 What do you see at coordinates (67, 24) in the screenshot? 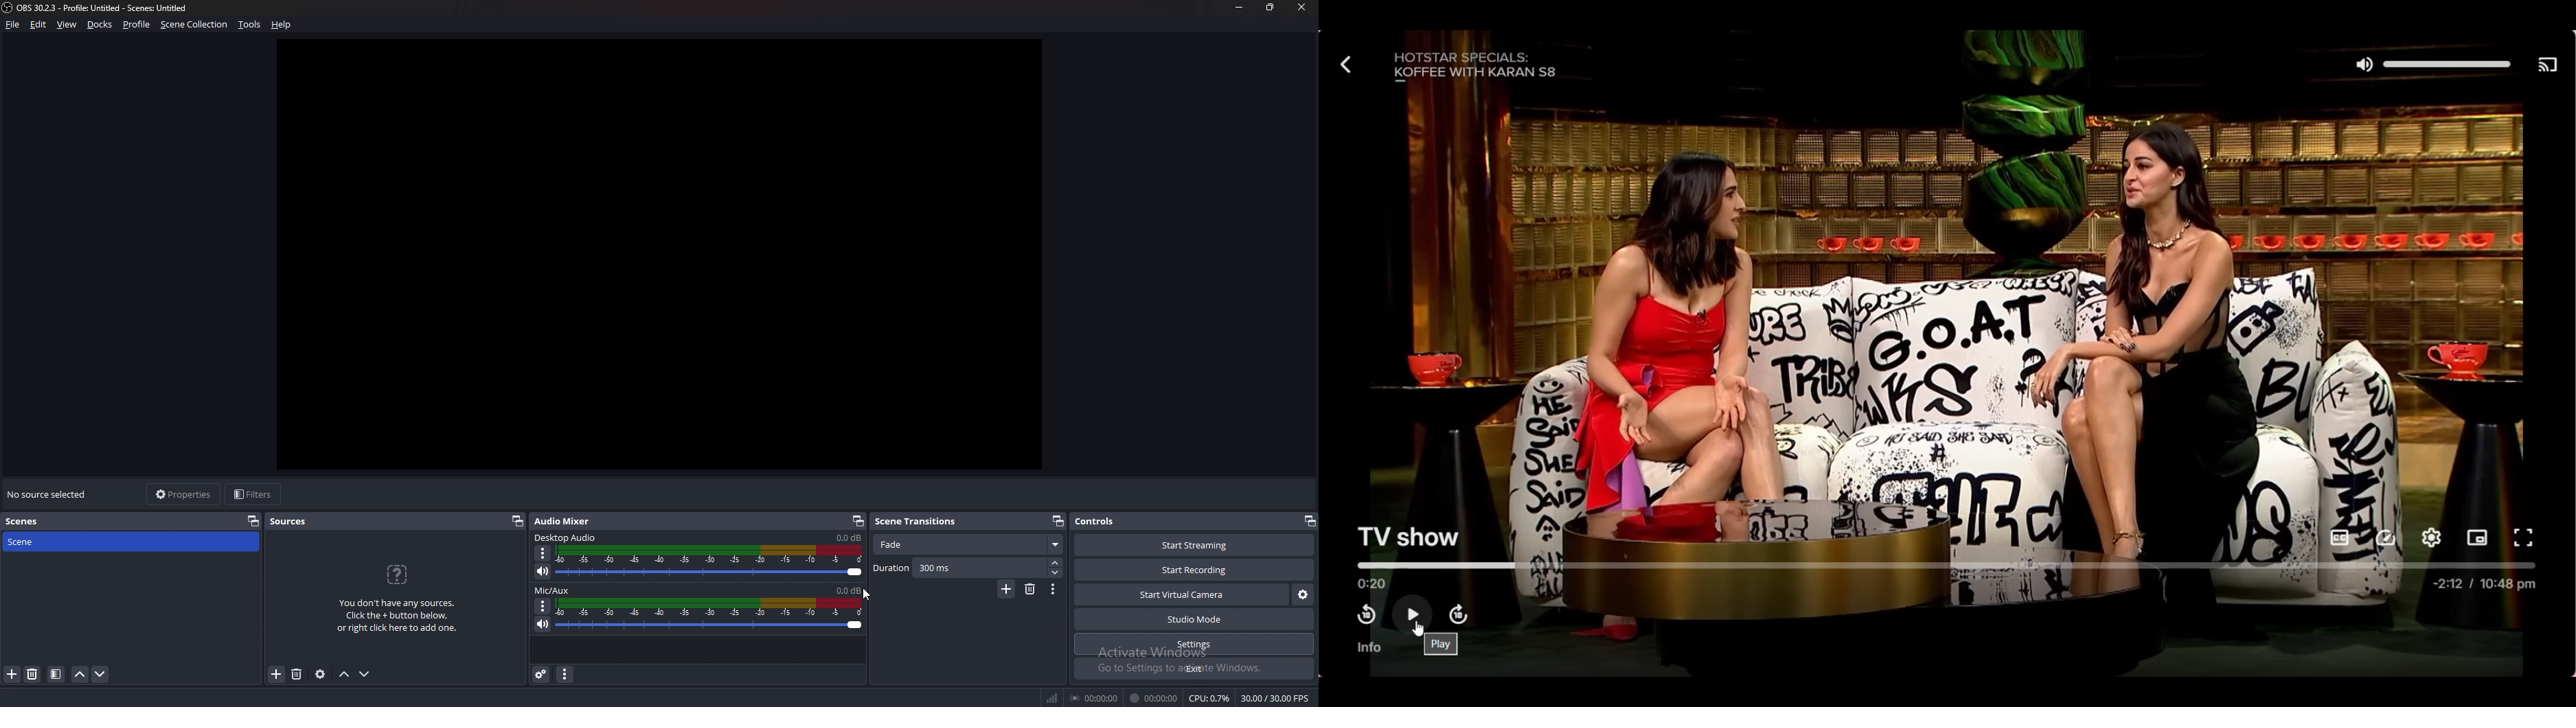
I see `view` at bounding box center [67, 24].